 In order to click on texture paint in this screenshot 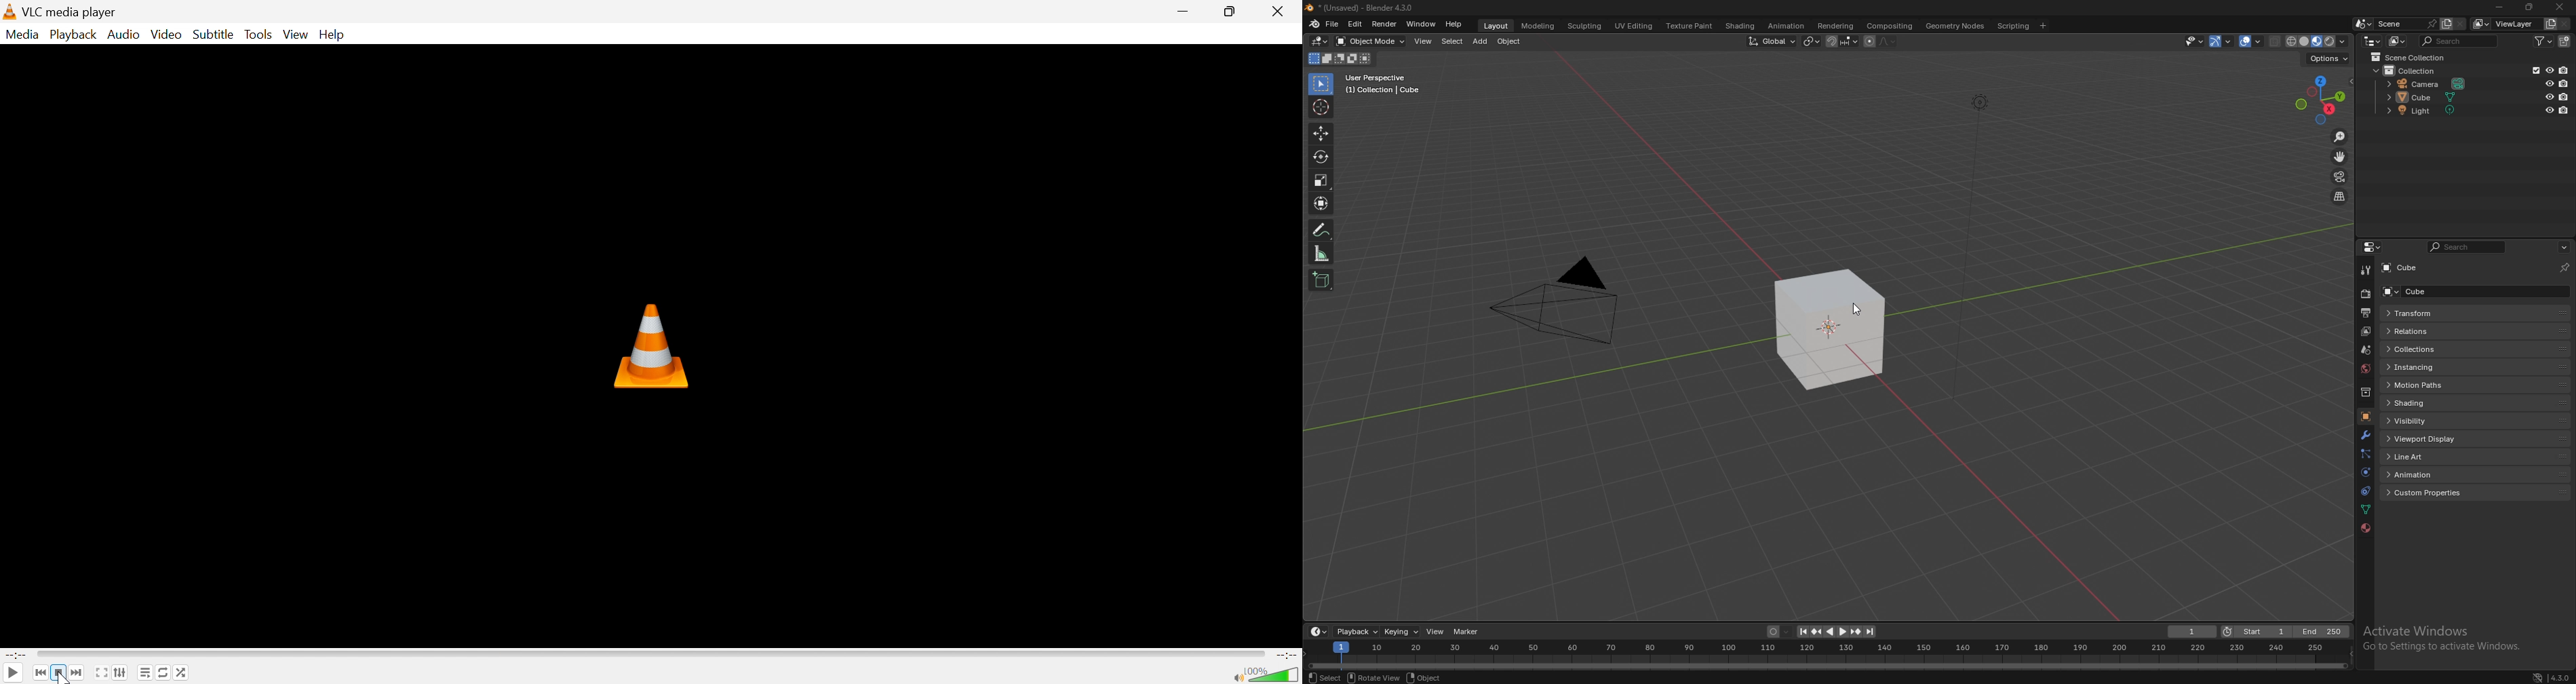, I will do `click(1689, 26)`.